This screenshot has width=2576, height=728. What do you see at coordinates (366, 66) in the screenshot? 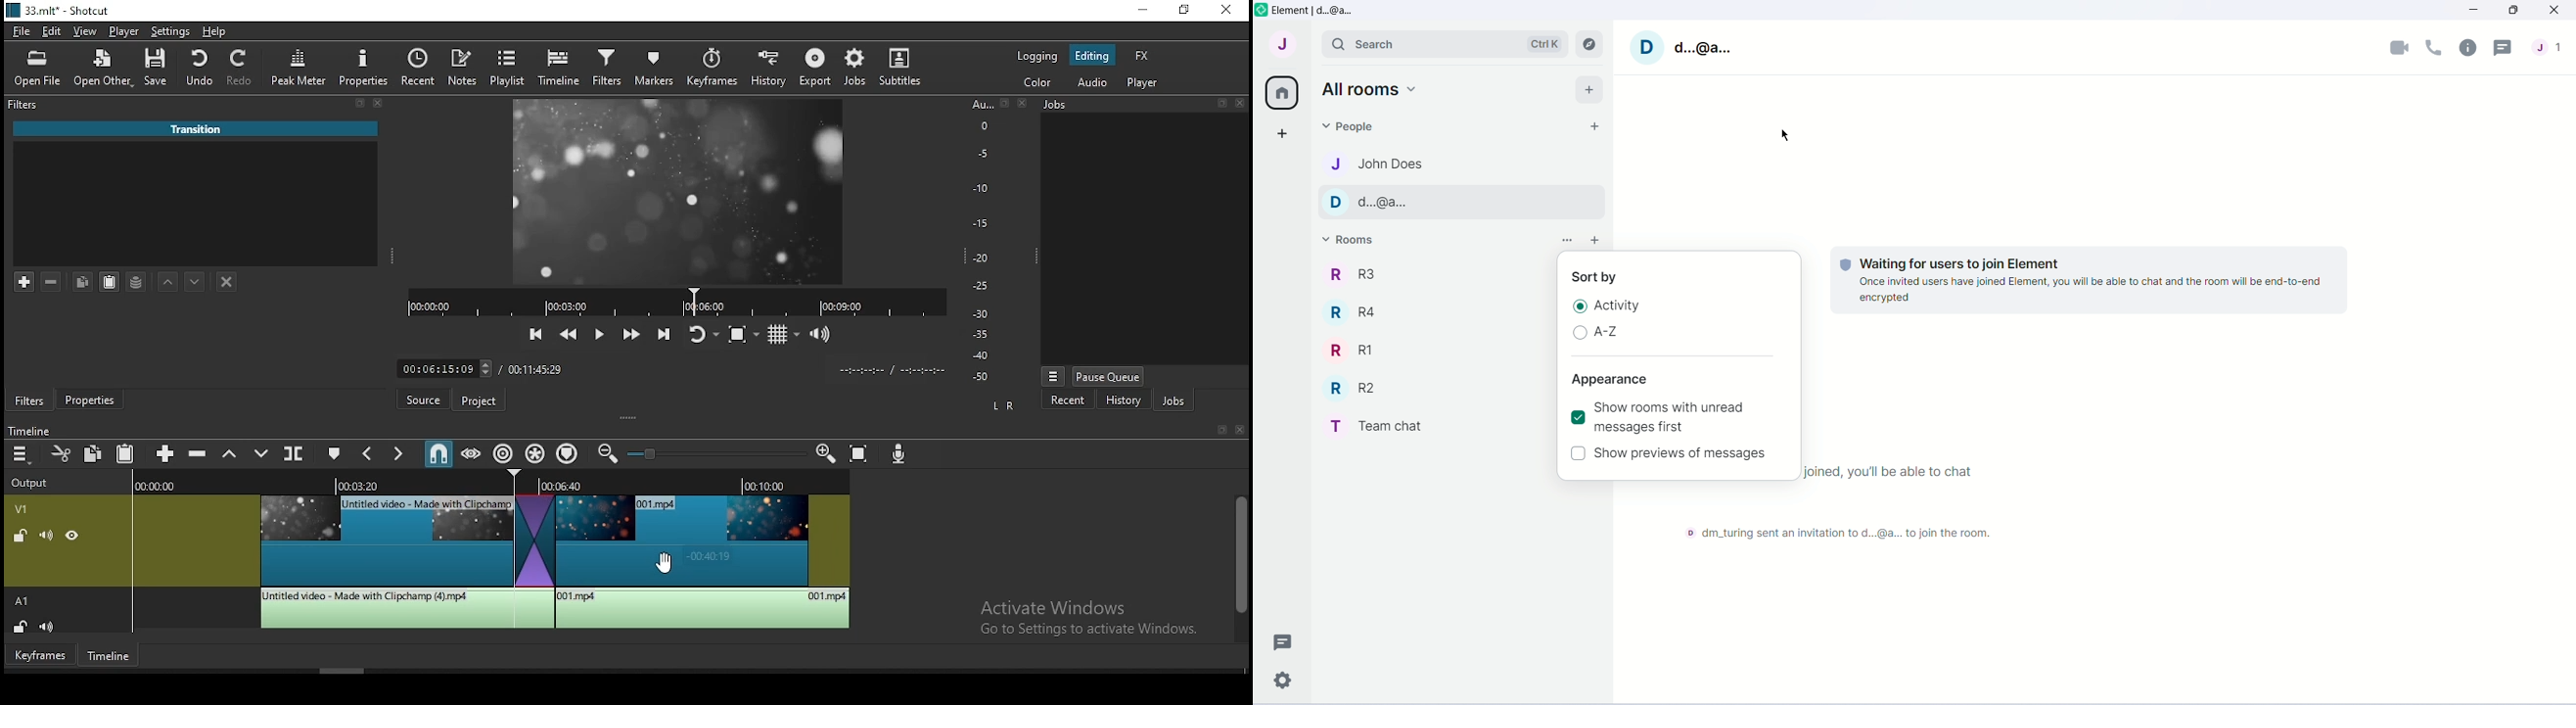
I see `properties` at bounding box center [366, 66].